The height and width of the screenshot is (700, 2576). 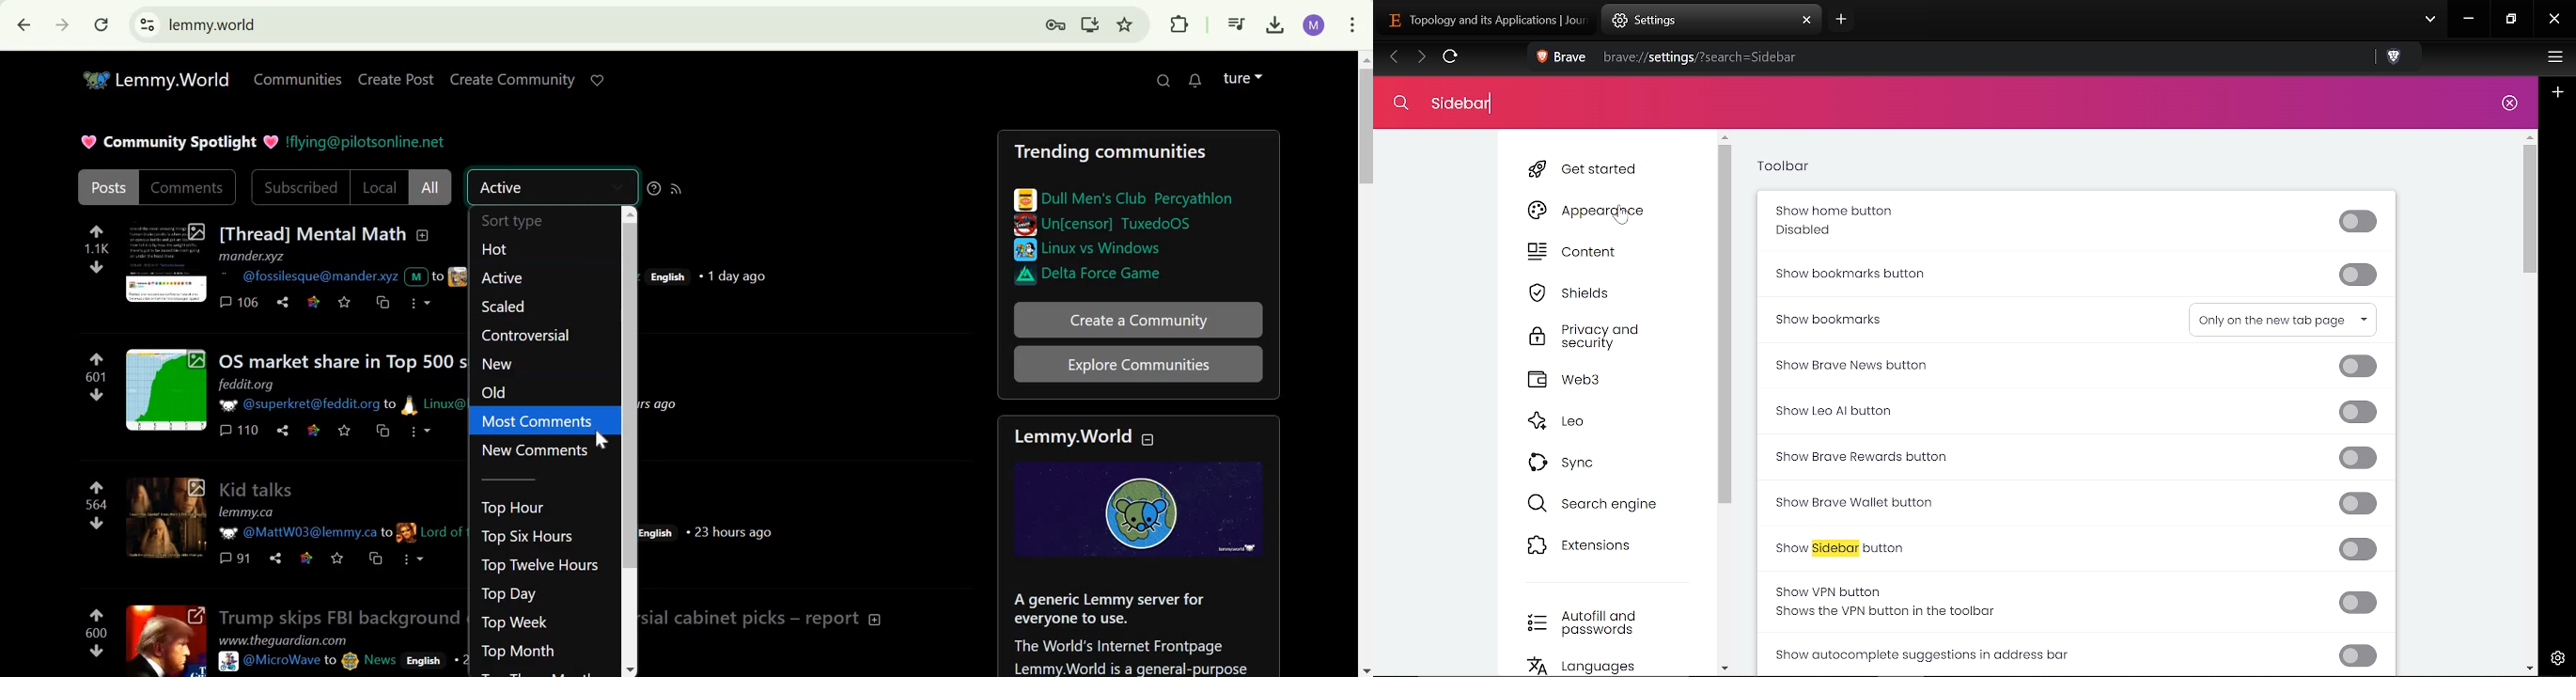 I want to click on cross-post, so click(x=380, y=429).